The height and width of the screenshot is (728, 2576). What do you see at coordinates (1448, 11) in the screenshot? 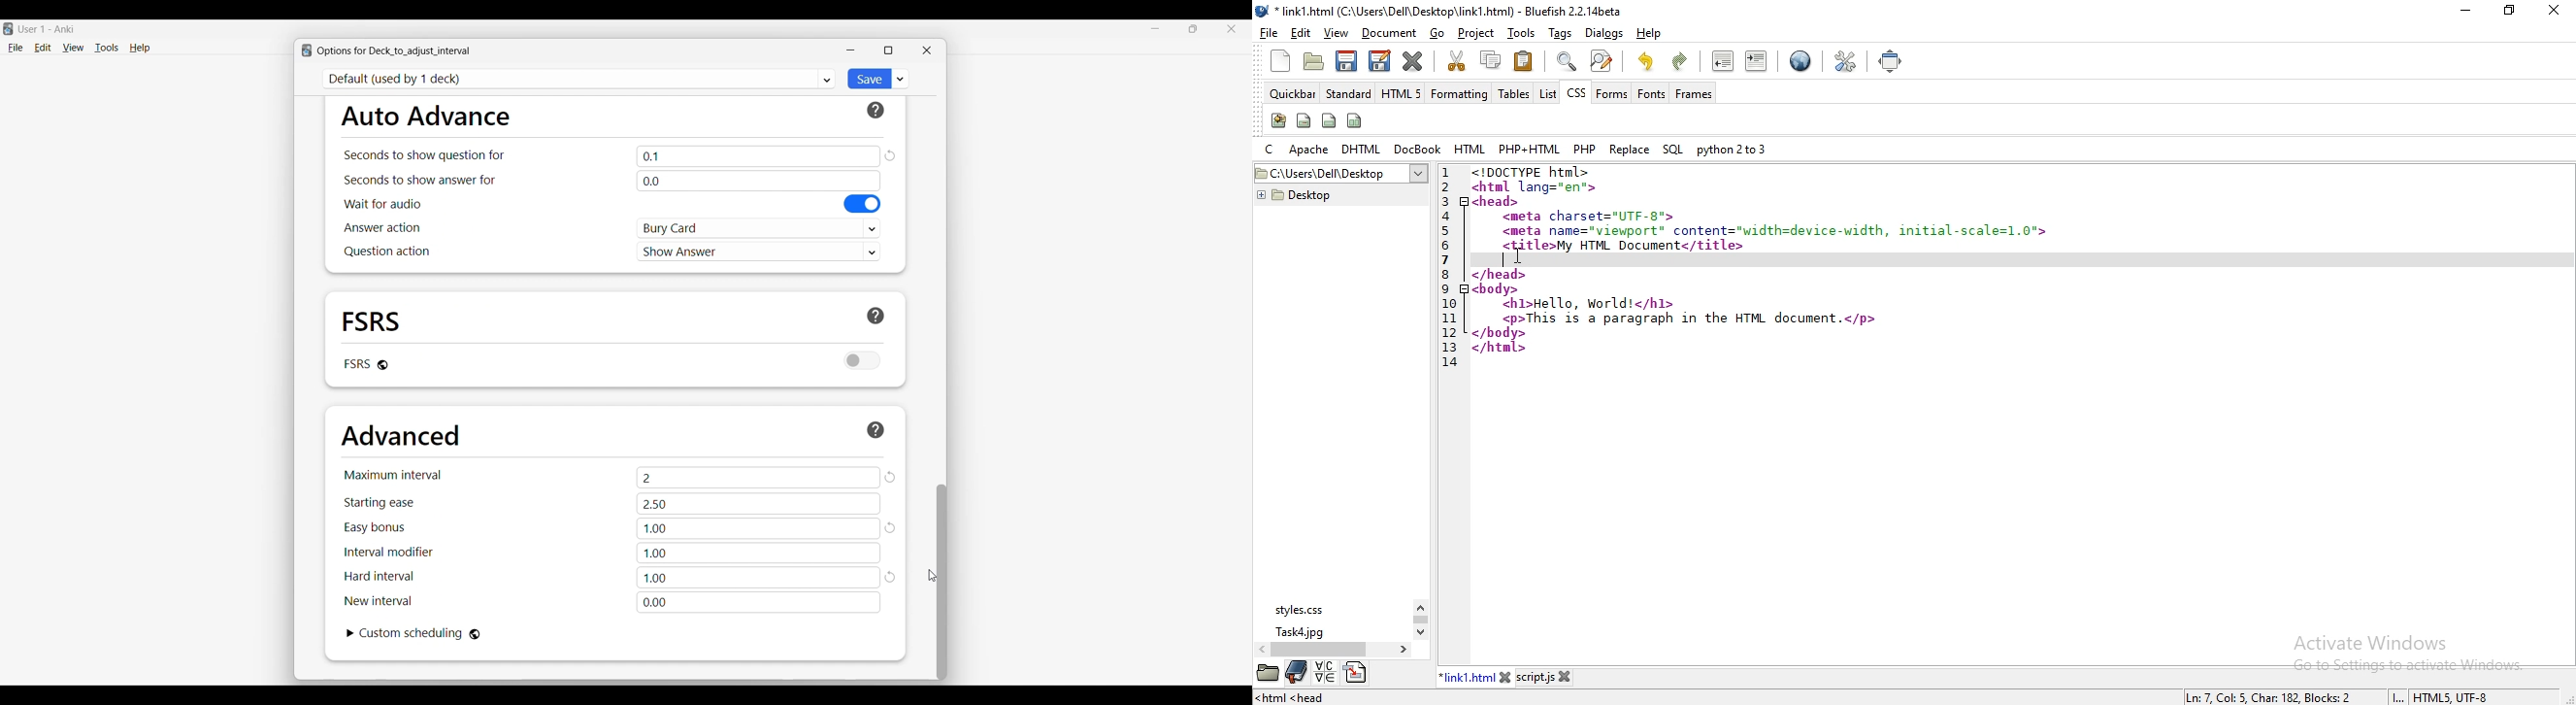
I see `title` at bounding box center [1448, 11].